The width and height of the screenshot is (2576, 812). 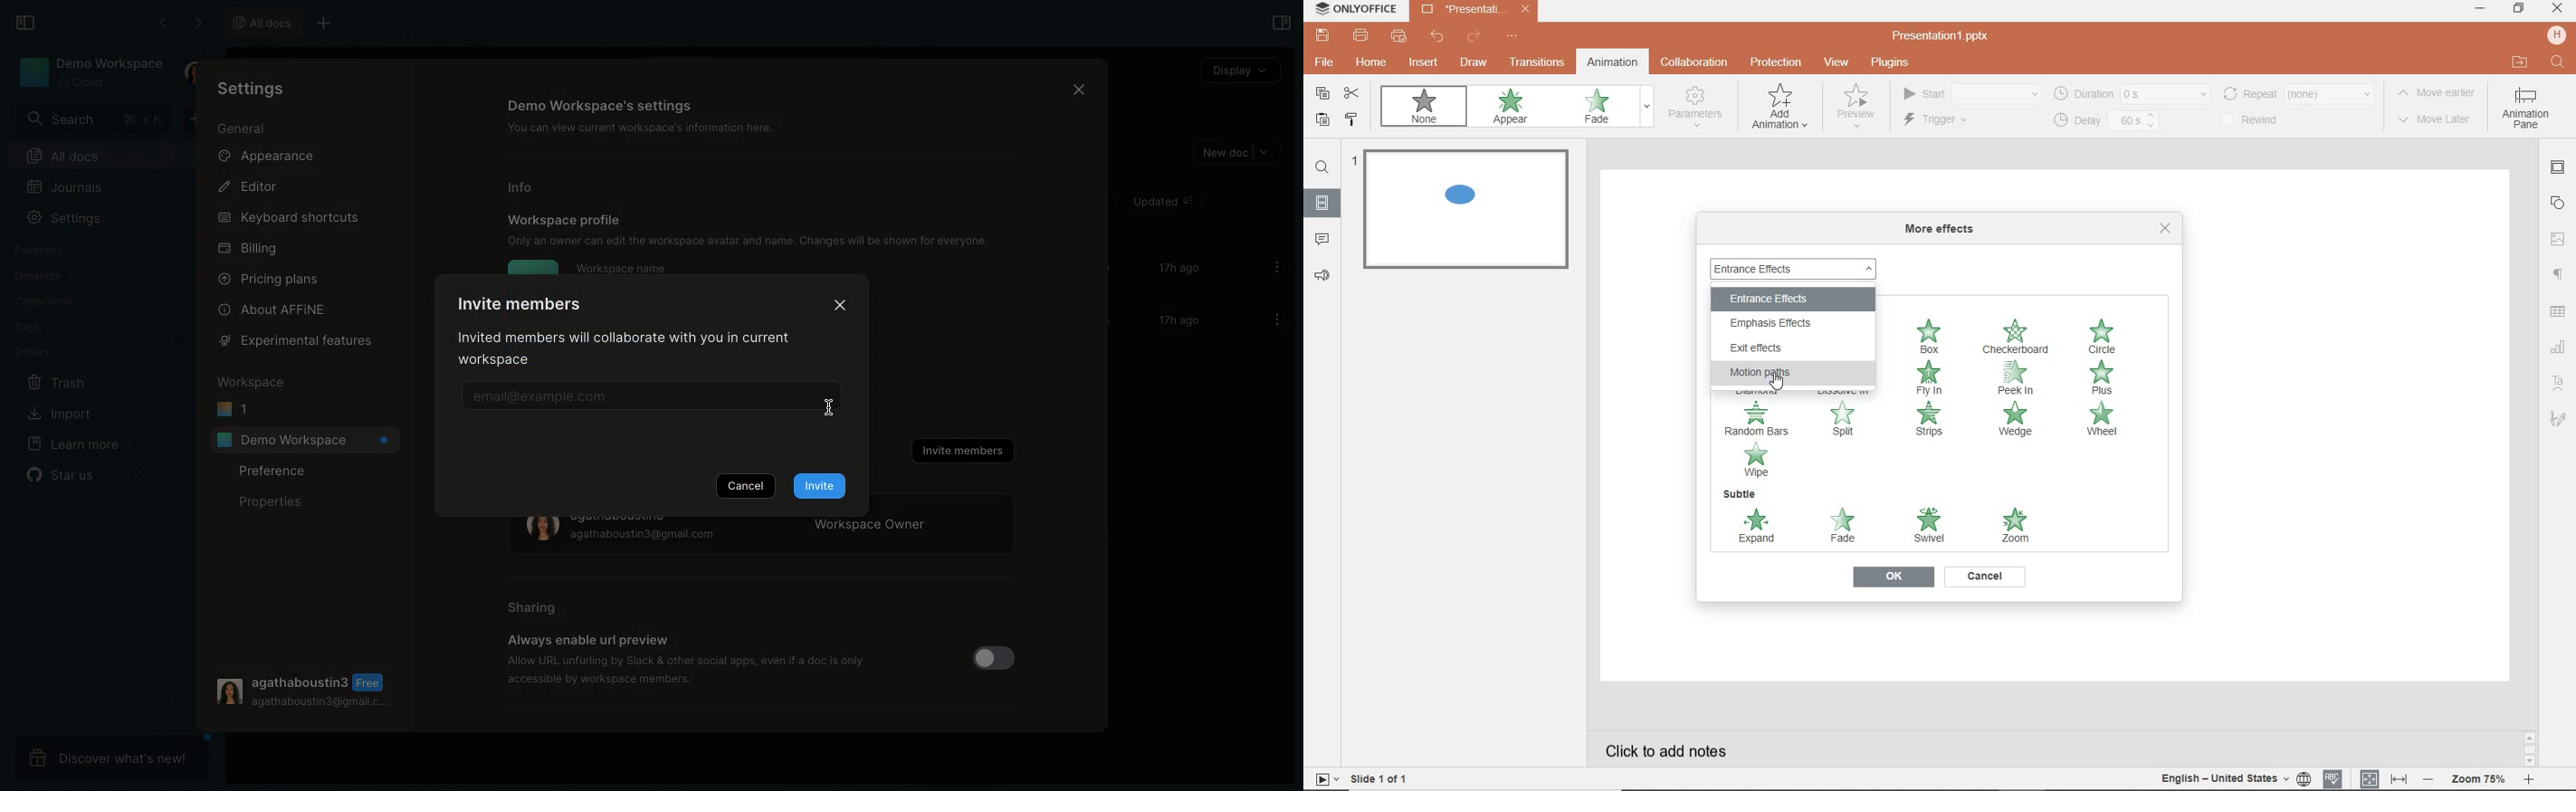 What do you see at coordinates (2332, 778) in the screenshot?
I see `spell checking` at bounding box center [2332, 778].